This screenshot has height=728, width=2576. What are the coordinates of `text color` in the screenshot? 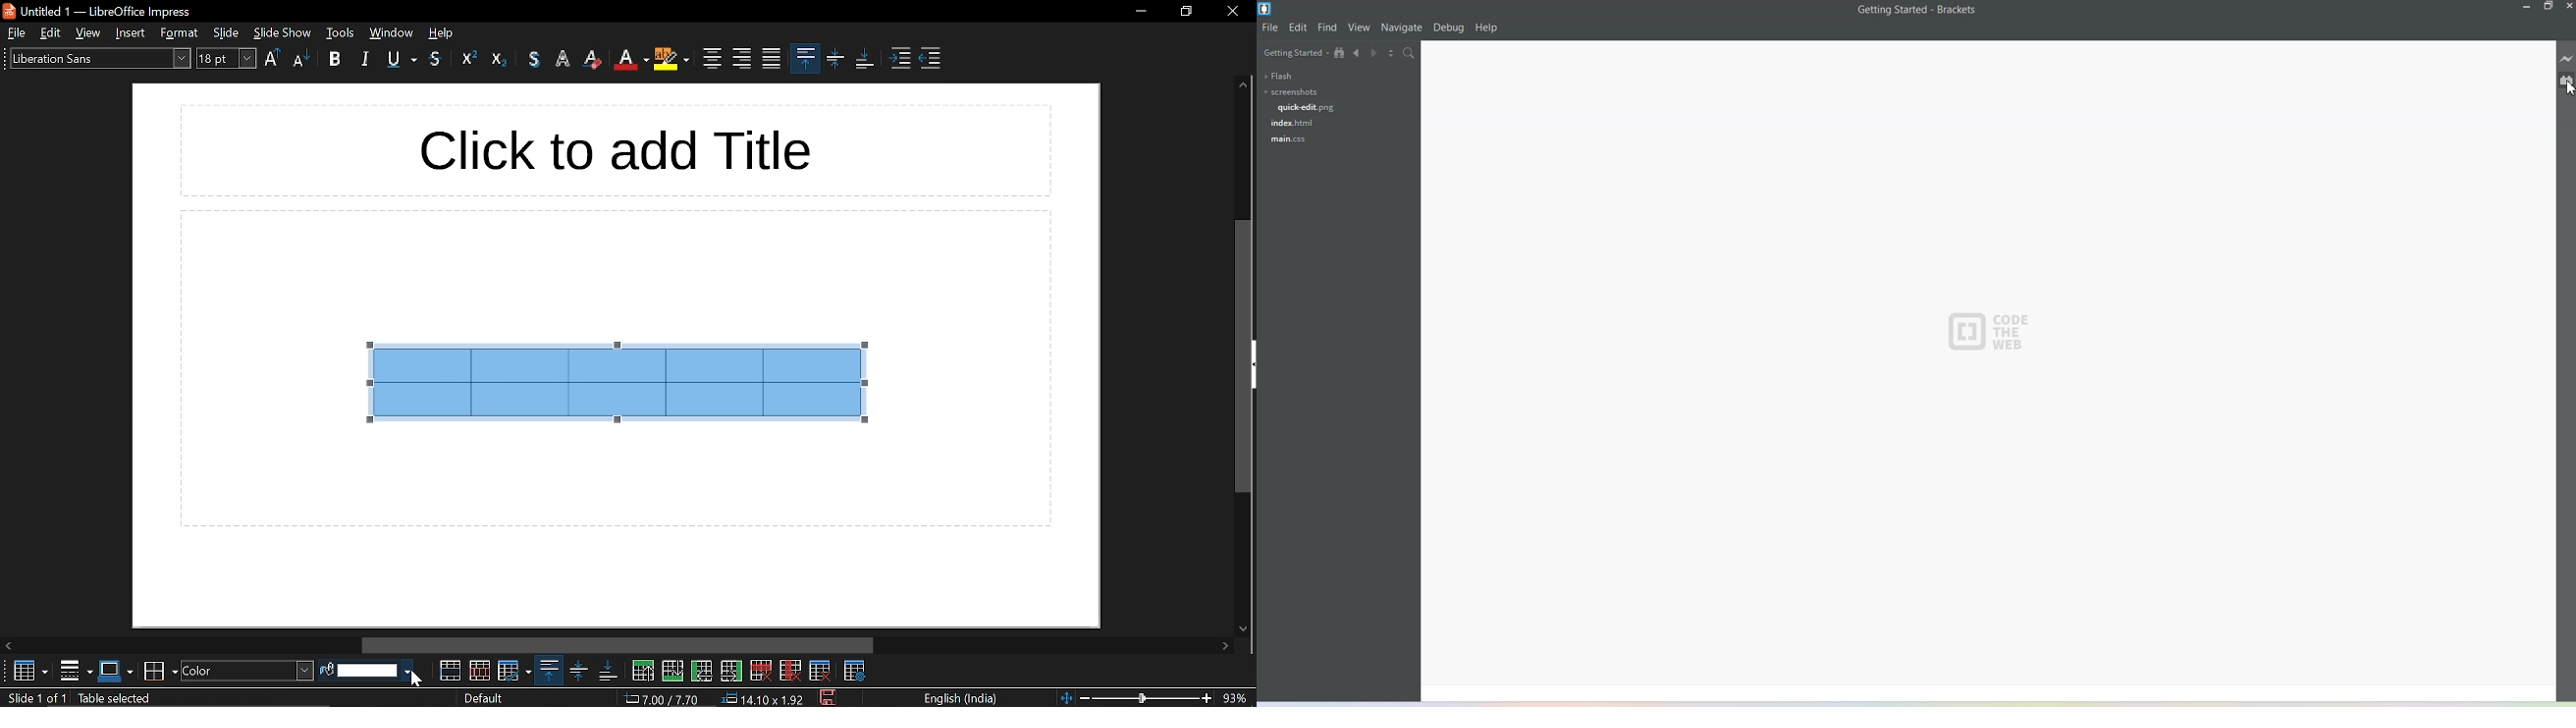 It's located at (533, 59).